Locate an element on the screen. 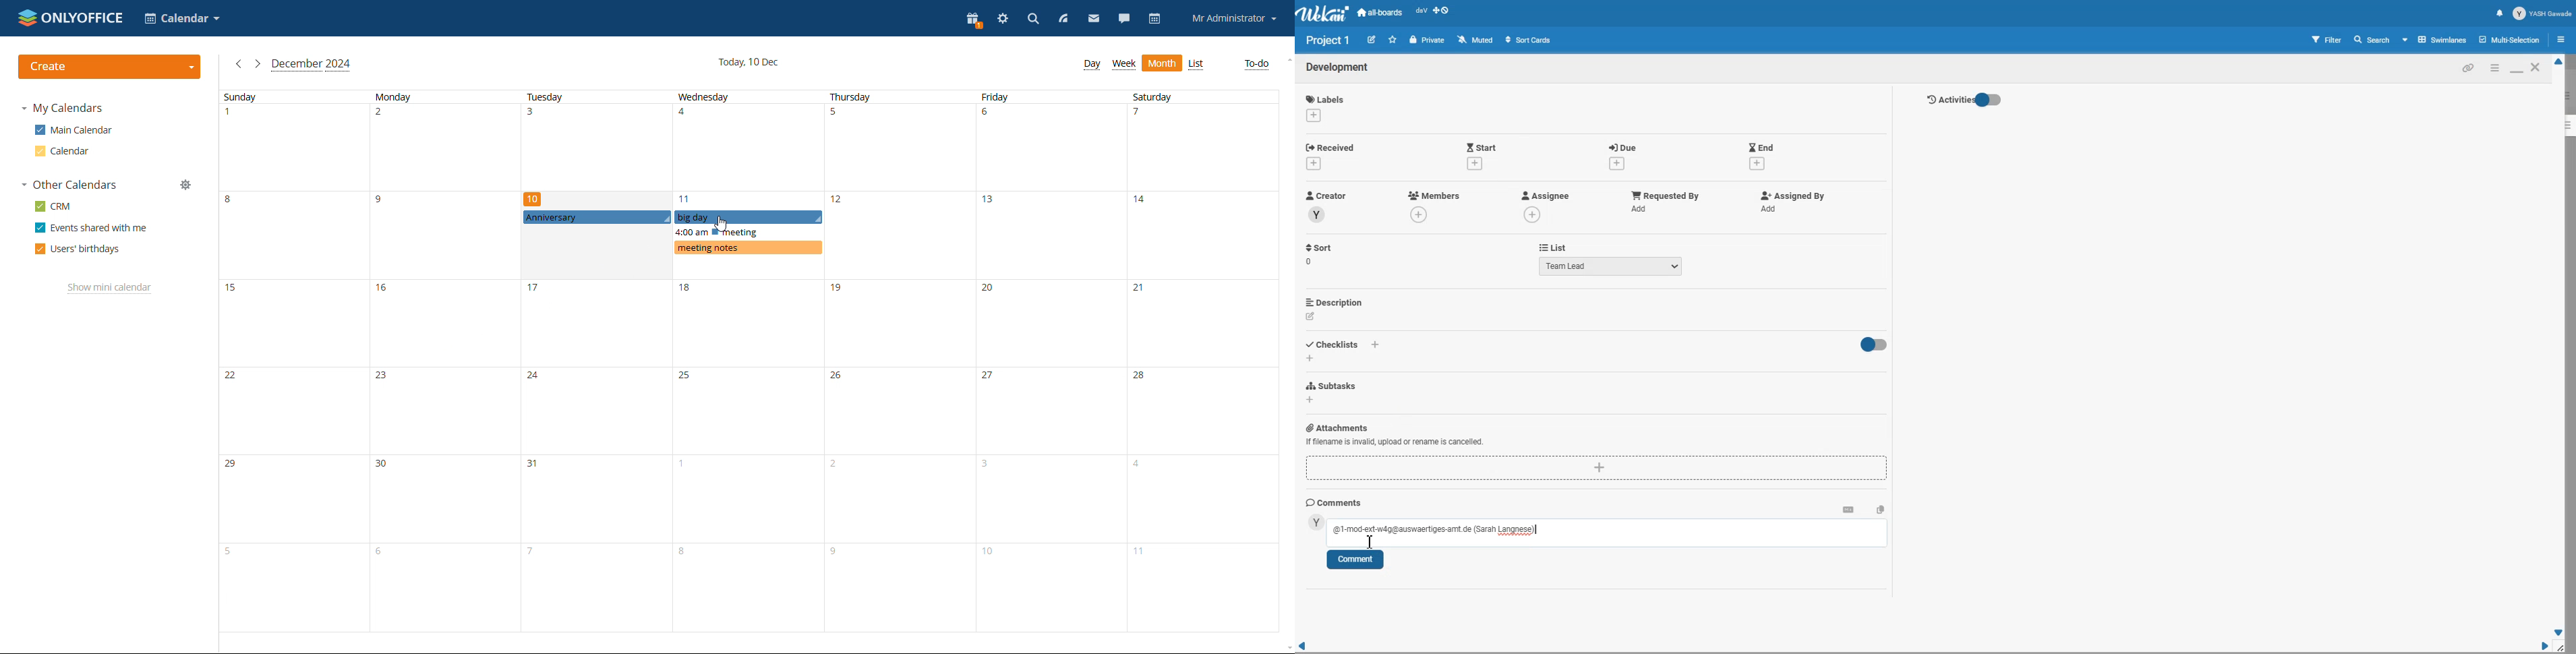  search is located at coordinates (1034, 18).